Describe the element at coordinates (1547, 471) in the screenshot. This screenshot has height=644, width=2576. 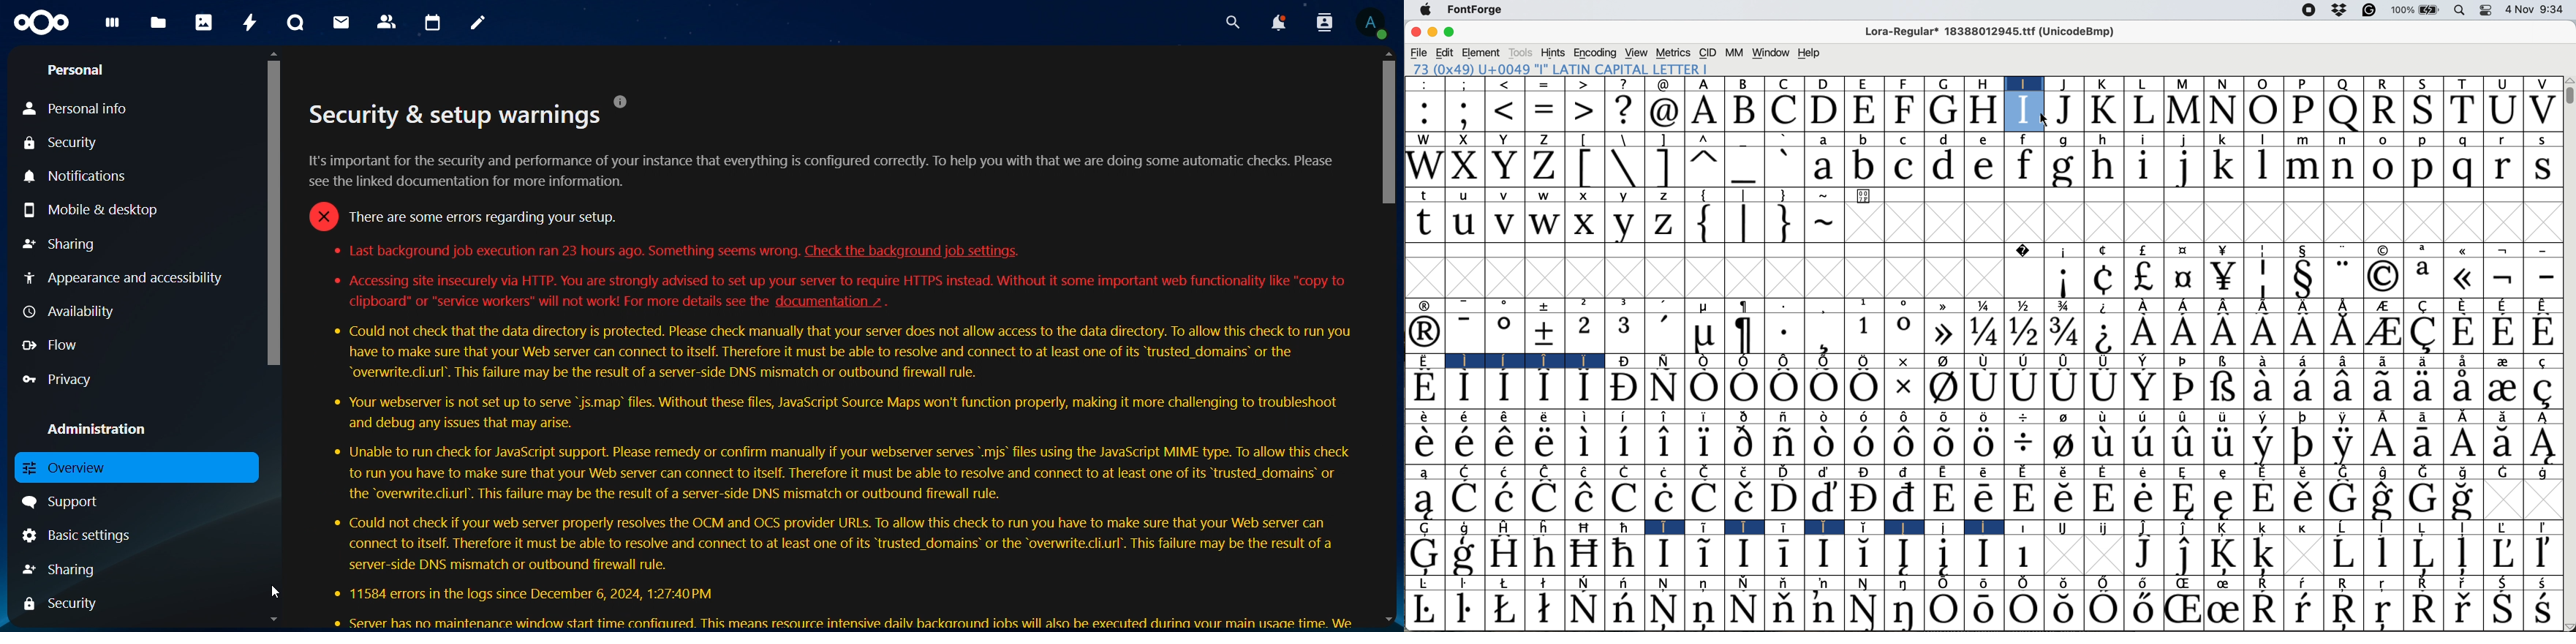
I see `Symbol` at that location.